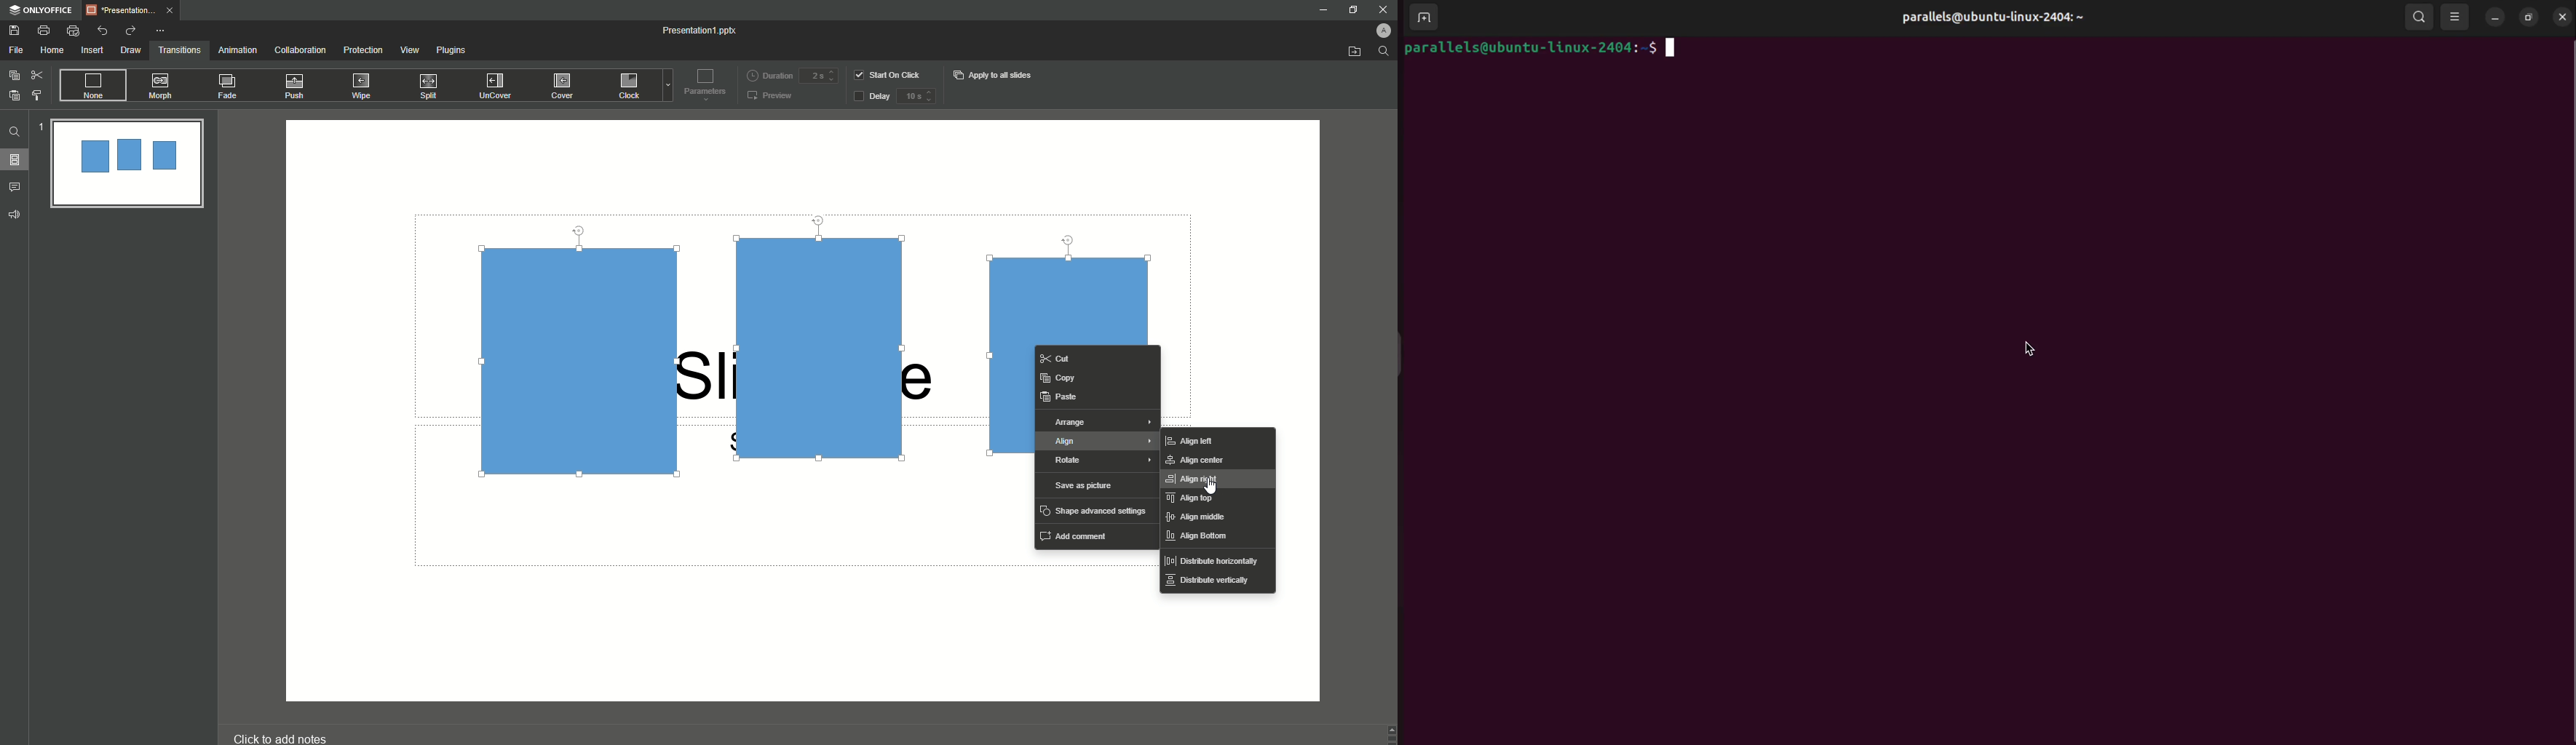  What do you see at coordinates (1207, 585) in the screenshot?
I see `Distribute vertically` at bounding box center [1207, 585].